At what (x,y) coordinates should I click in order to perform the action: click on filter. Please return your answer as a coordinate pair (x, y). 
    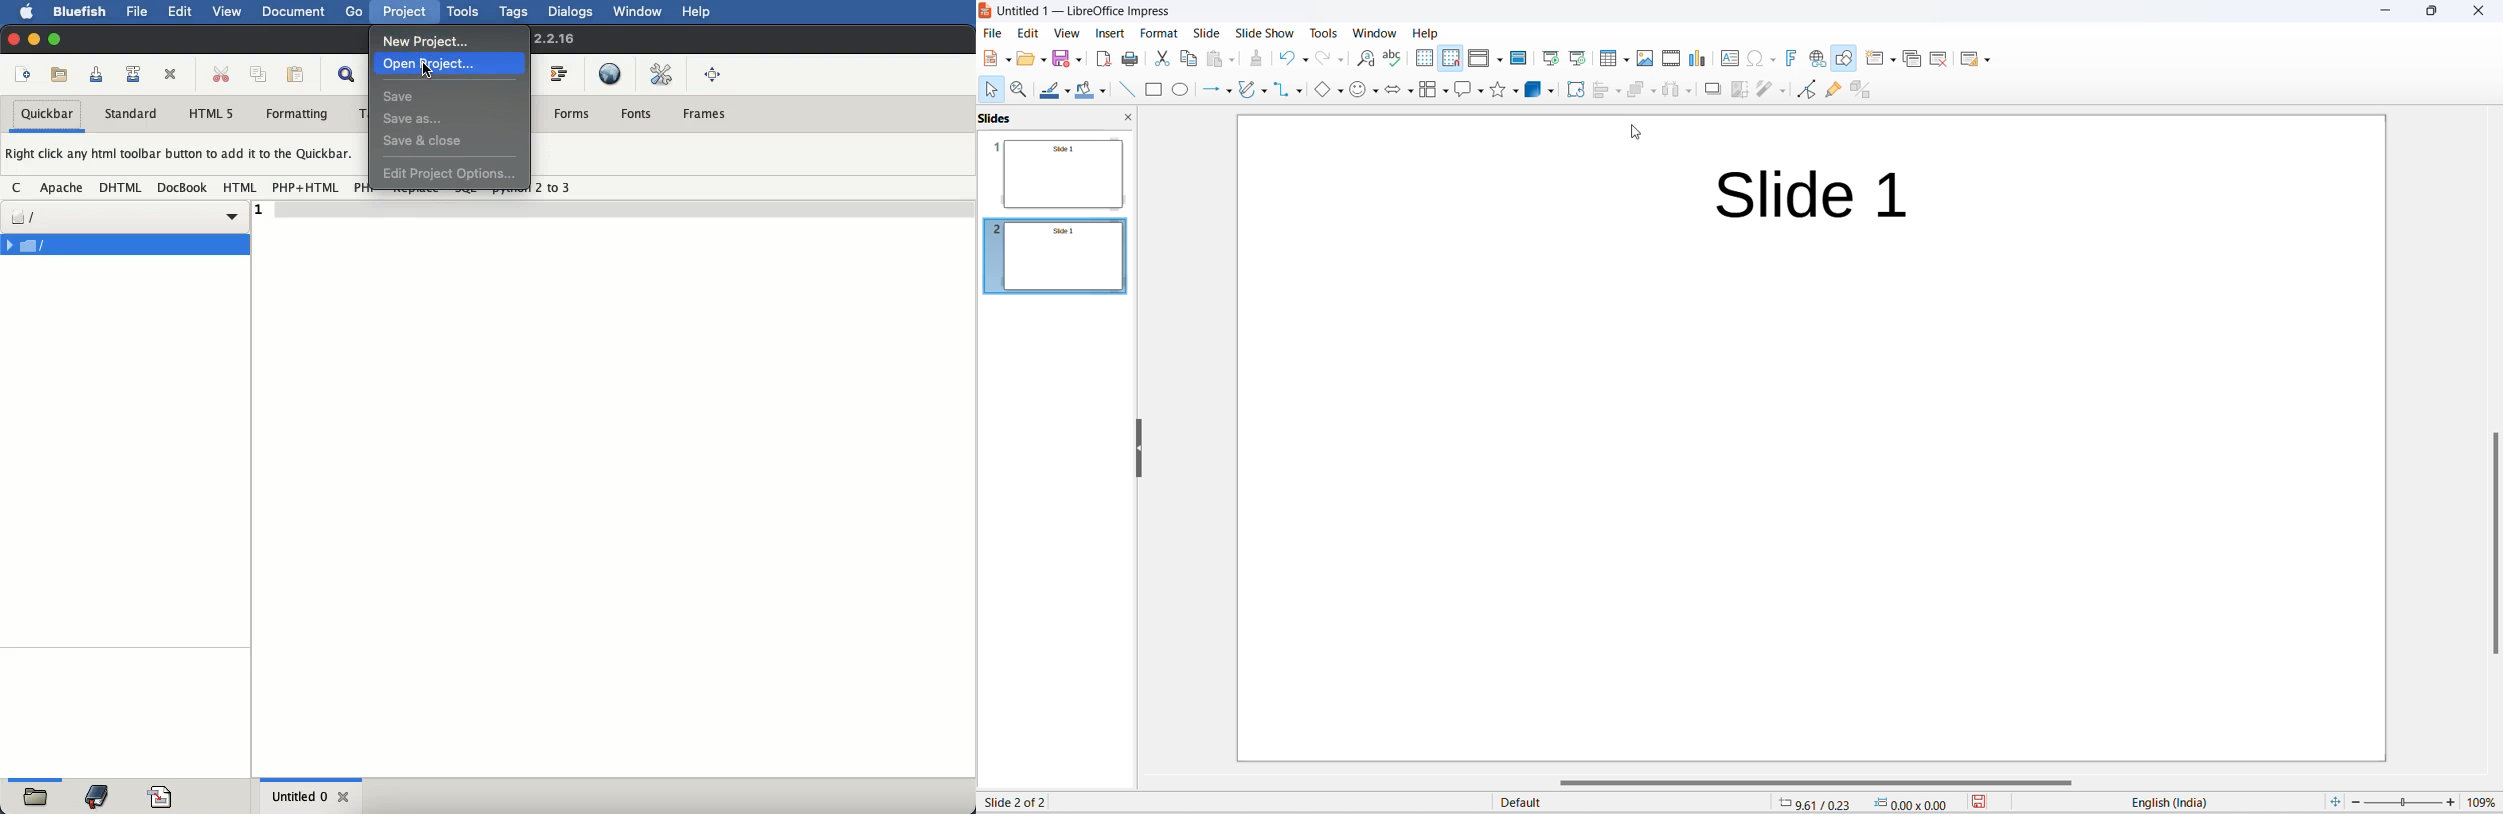
    Looking at the image, I should click on (1770, 92).